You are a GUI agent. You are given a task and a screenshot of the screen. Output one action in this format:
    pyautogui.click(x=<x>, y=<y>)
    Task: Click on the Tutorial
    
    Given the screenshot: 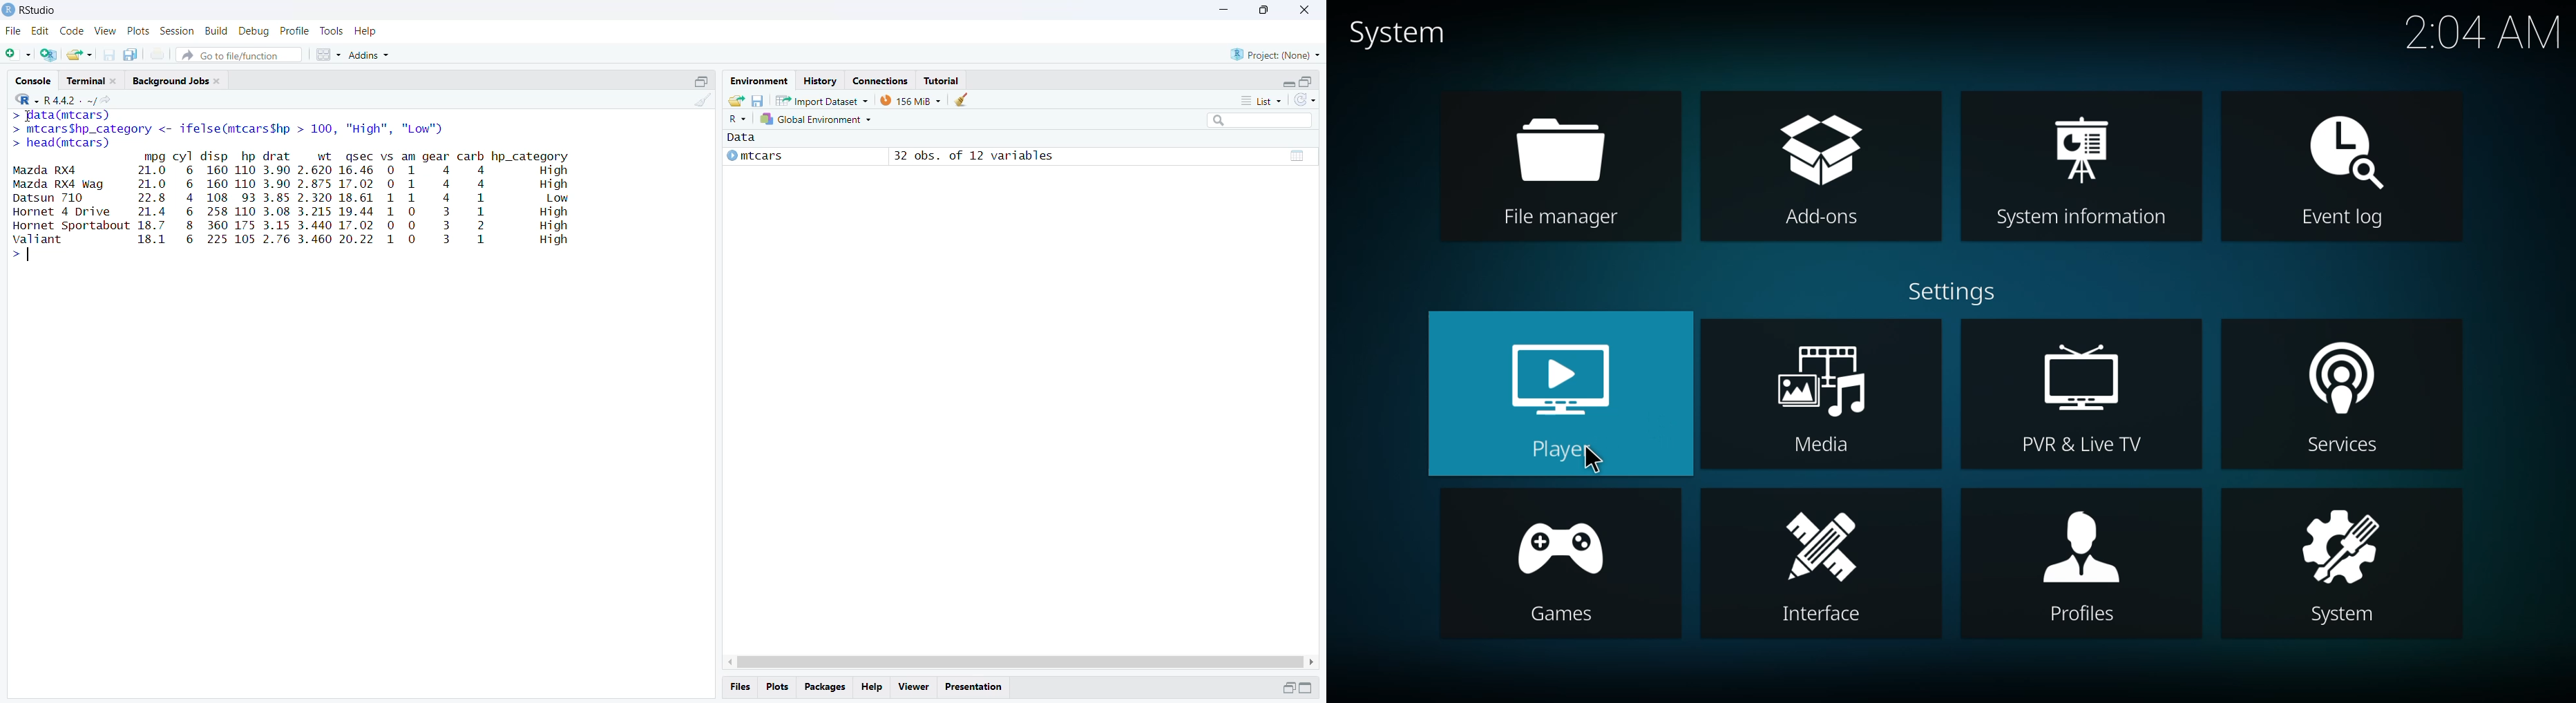 What is the action you would take?
    pyautogui.click(x=944, y=80)
    